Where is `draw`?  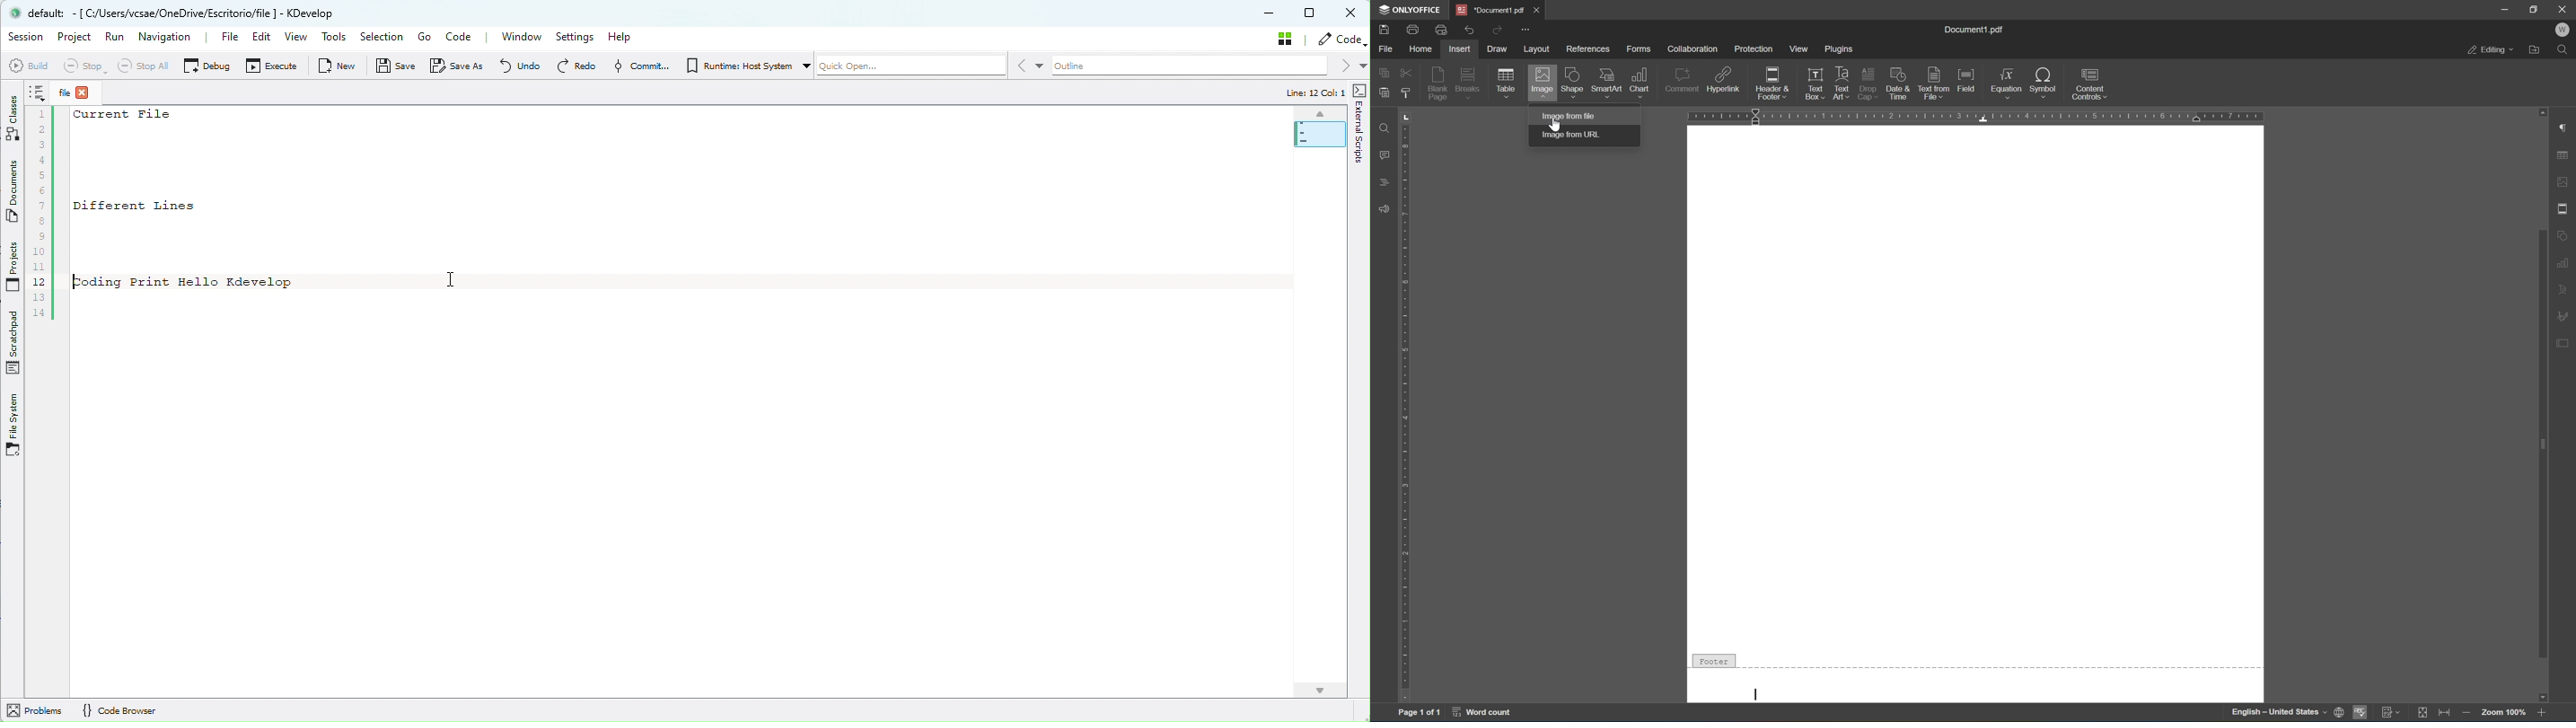 draw is located at coordinates (1502, 49).